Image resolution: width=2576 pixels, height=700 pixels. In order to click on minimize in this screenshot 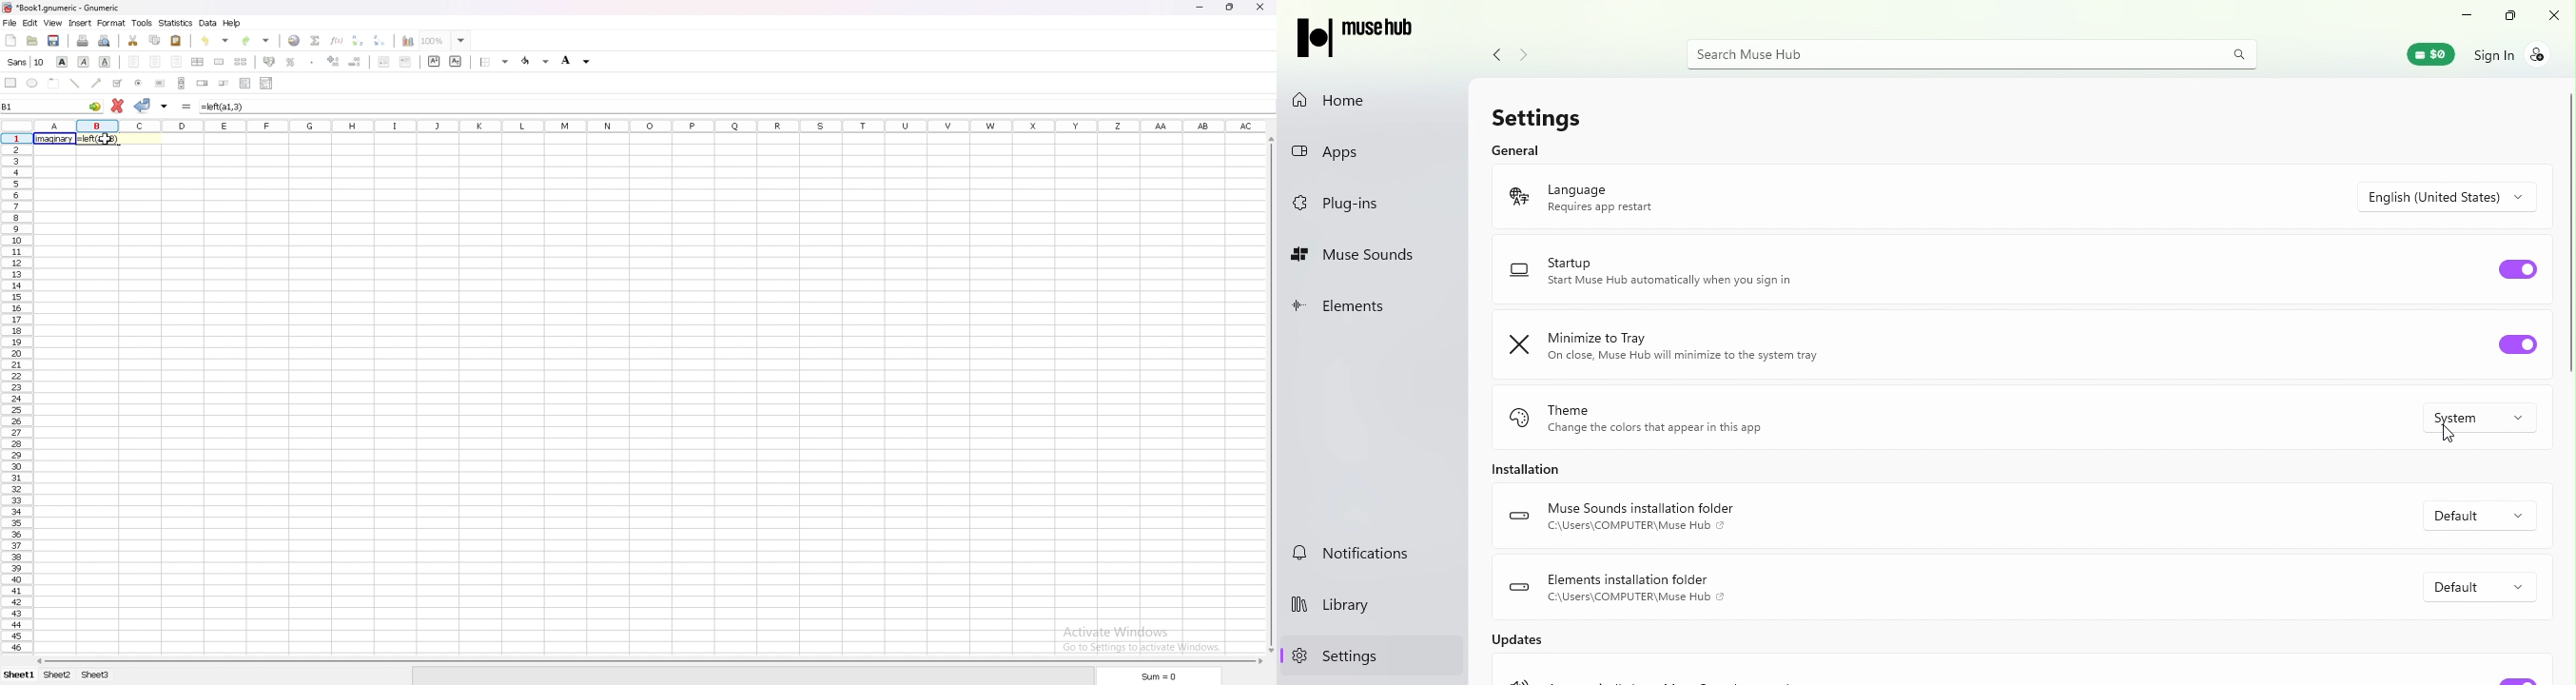, I will do `click(1199, 7)`.